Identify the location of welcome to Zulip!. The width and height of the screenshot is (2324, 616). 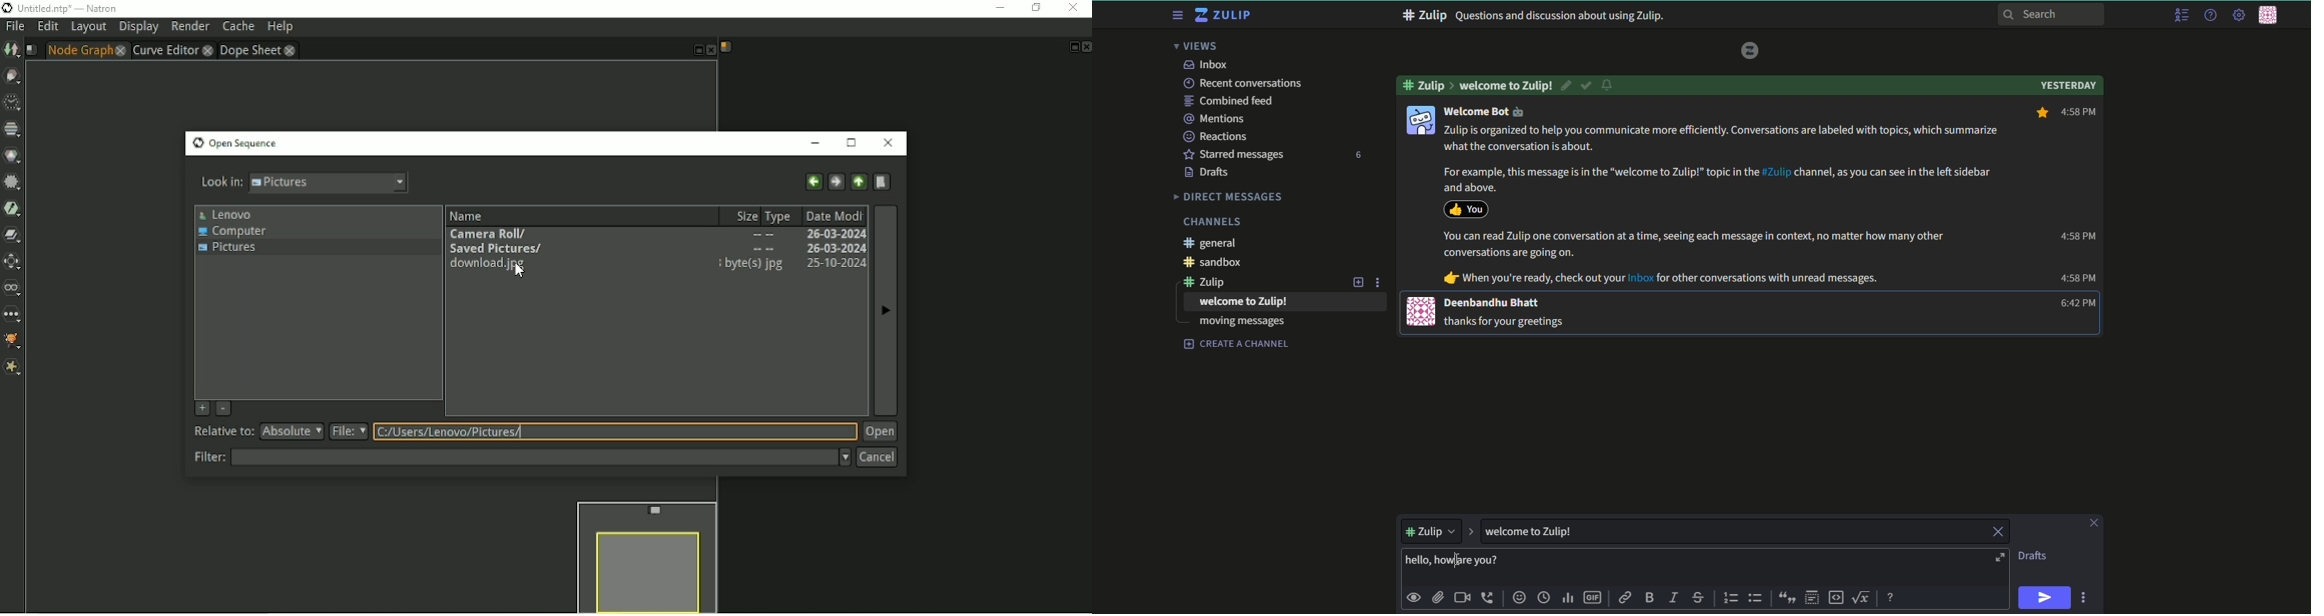
(1546, 531).